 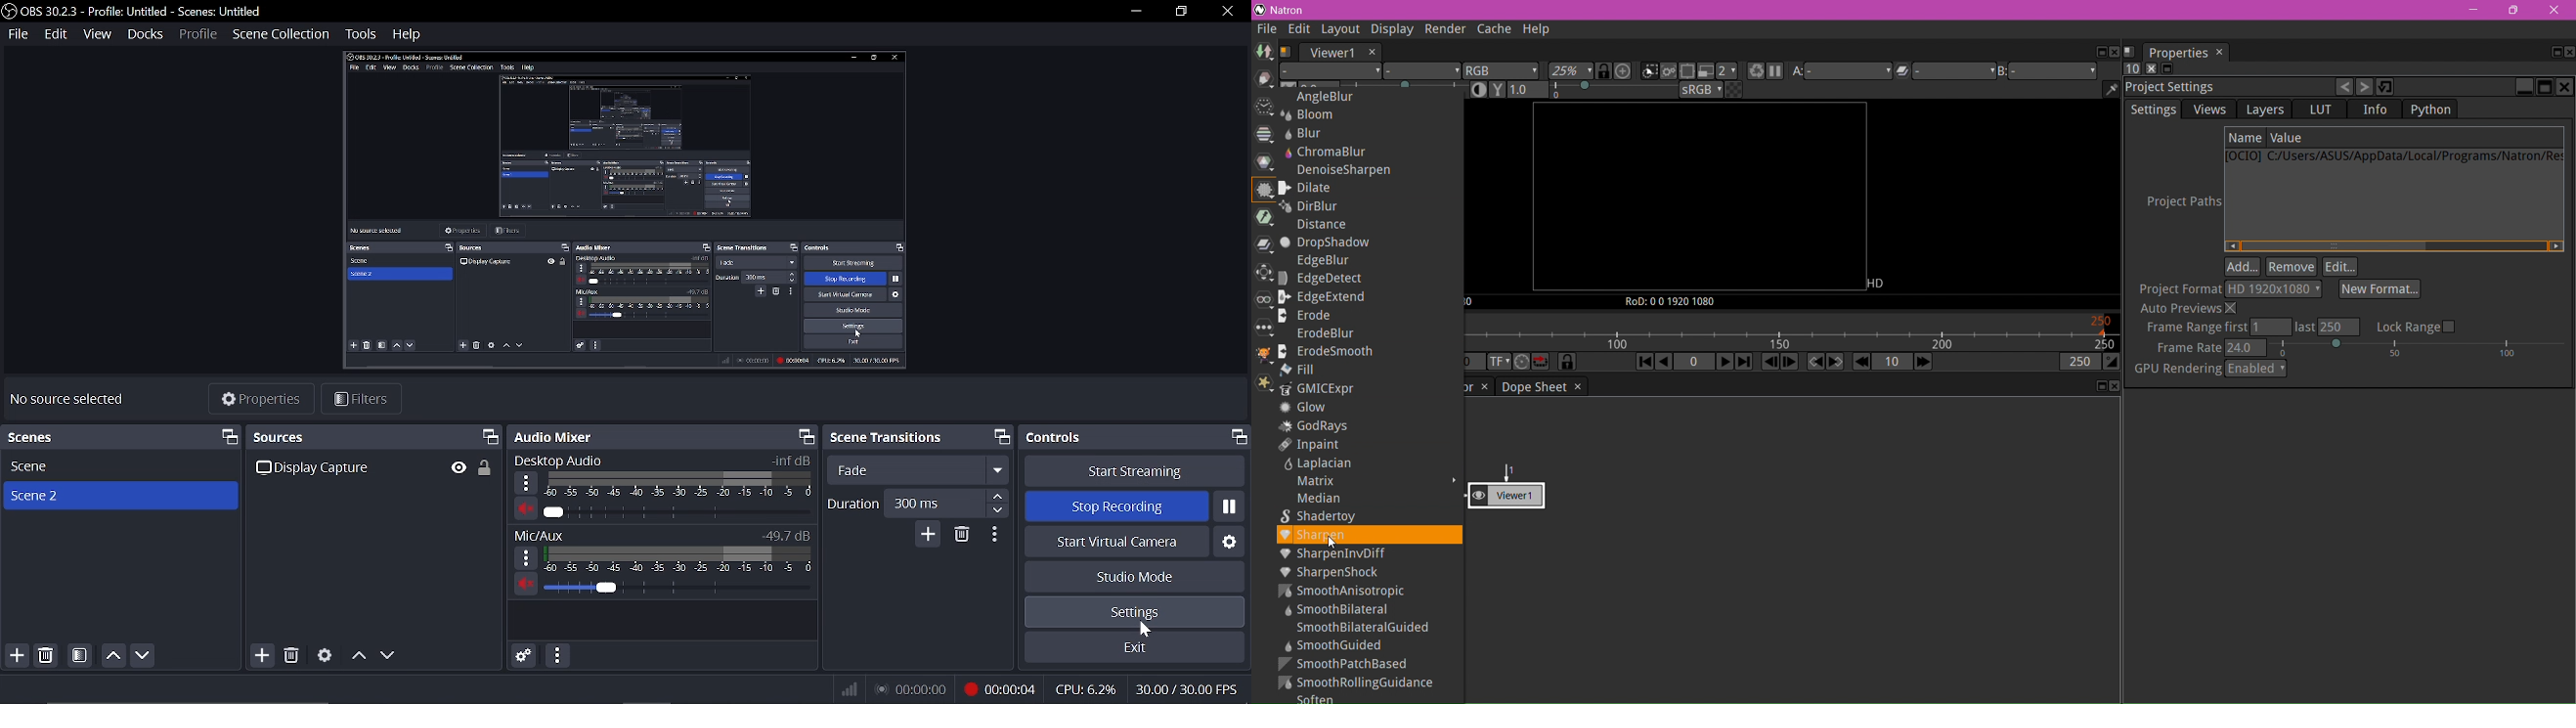 I want to click on Mic/Aux volume, so click(x=677, y=585).